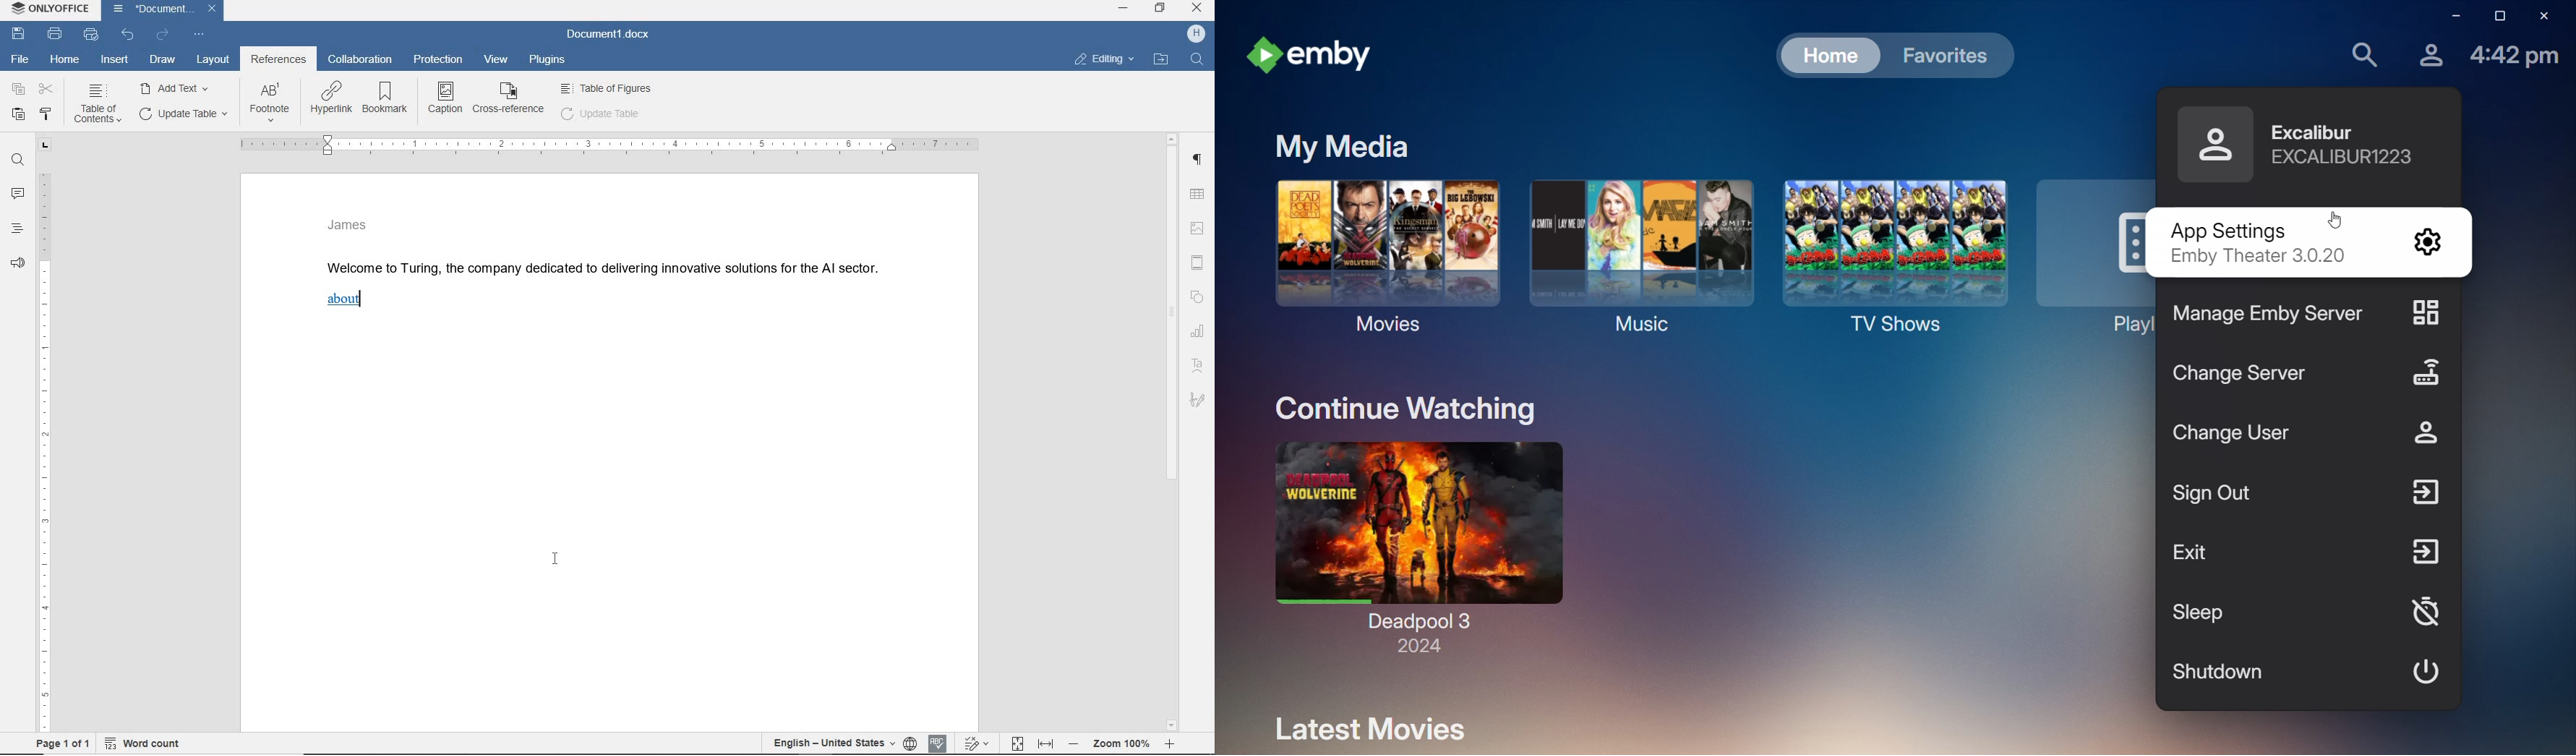  Describe the element at coordinates (212, 59) in the screenshot. I see `layout` at that location.